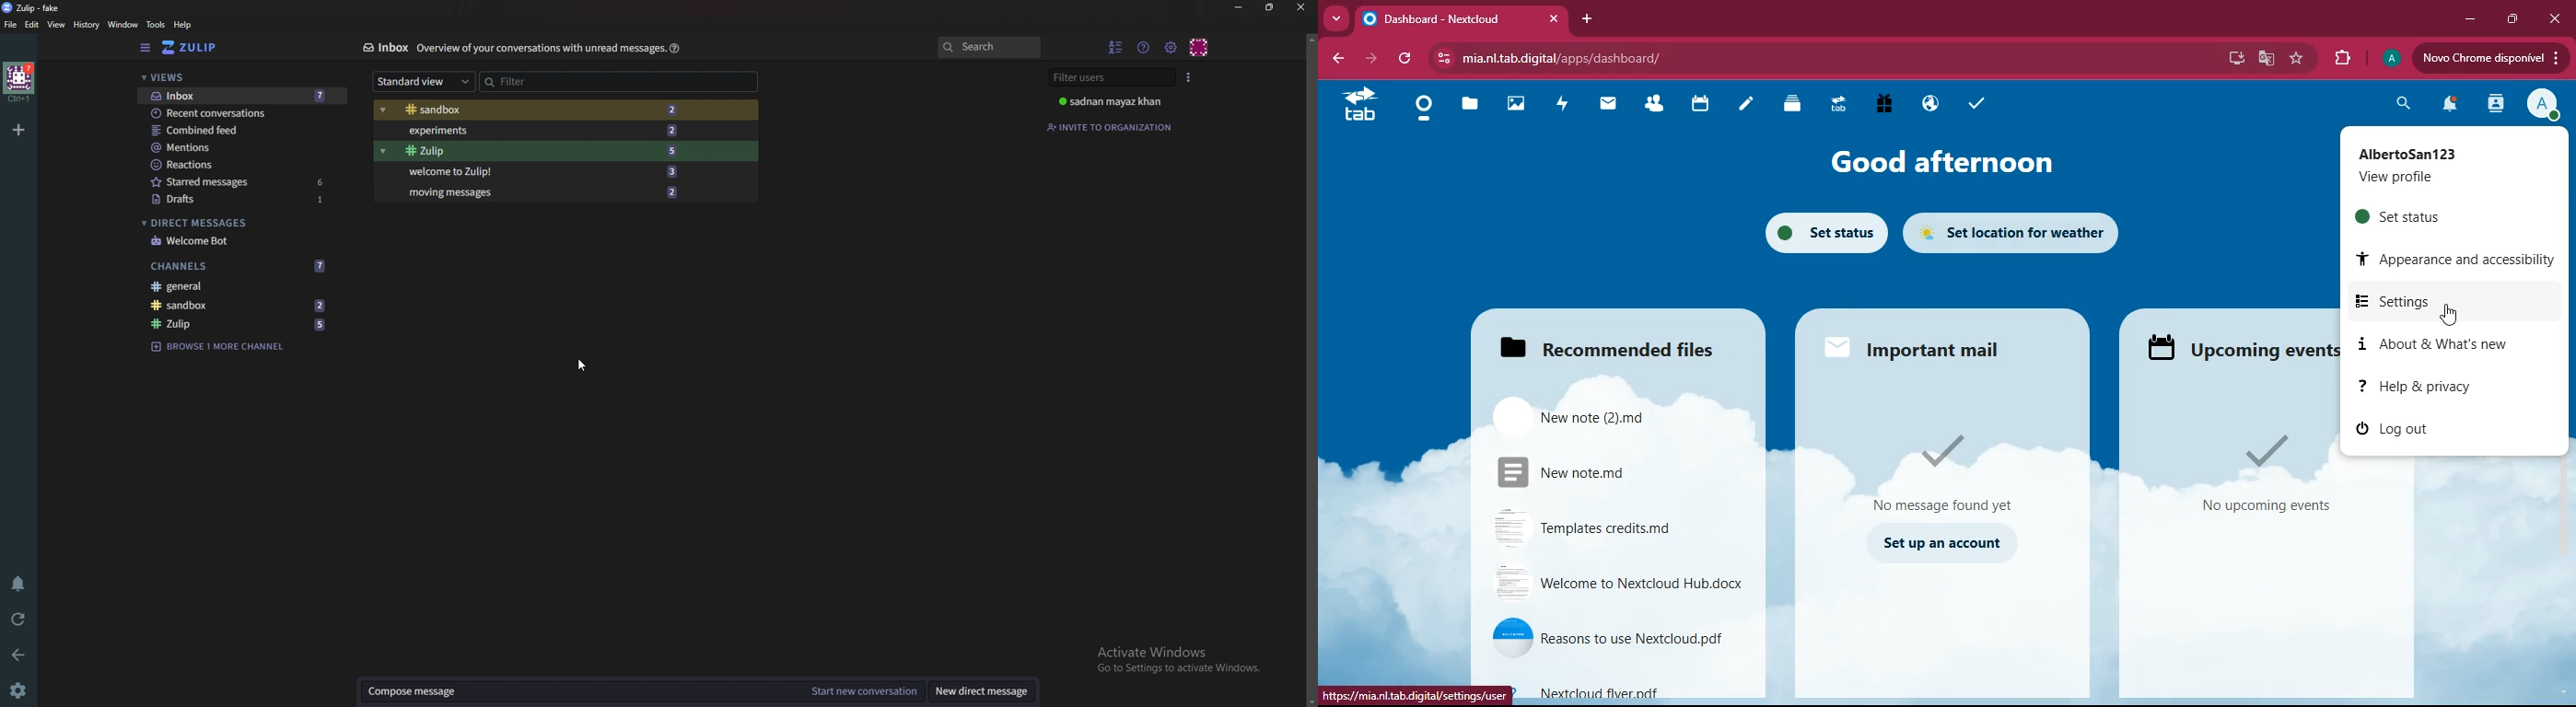 The height and width of the screenshot is (728, 2576). What do you see at coordinates (321, 323) in the screenshot?
I see `5` at bounding box center [321, 323].